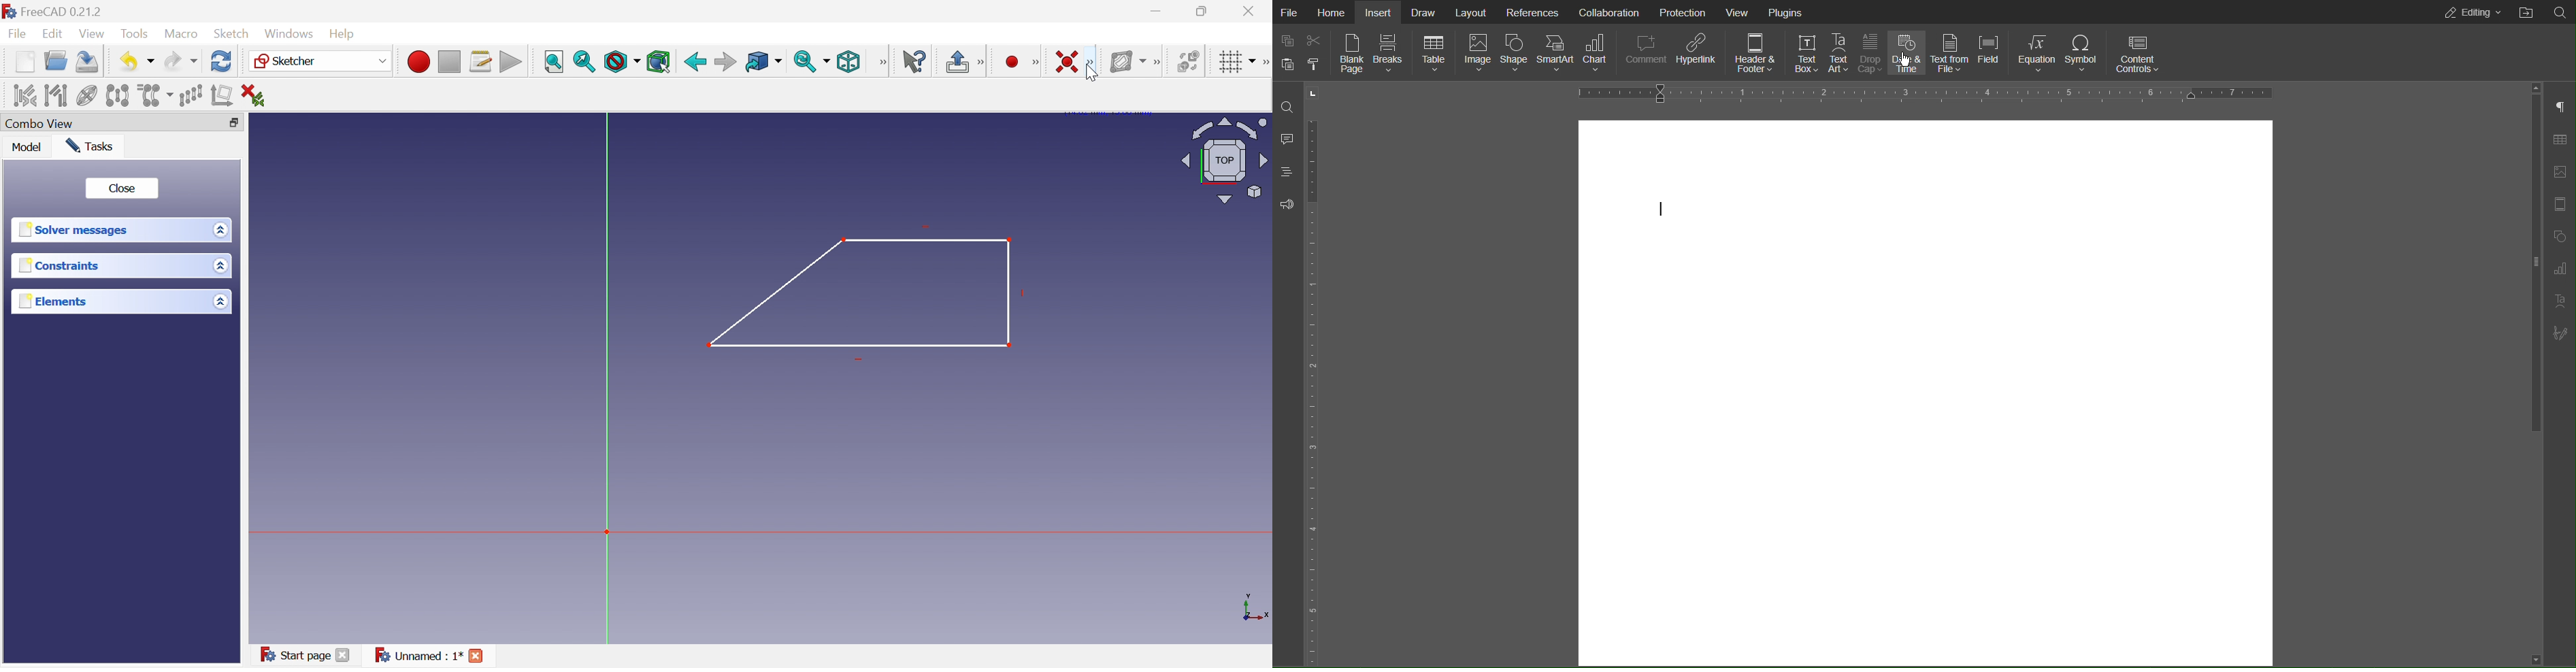 The image size is (2576, 672). I want to click on Forward, so click(725, 61).